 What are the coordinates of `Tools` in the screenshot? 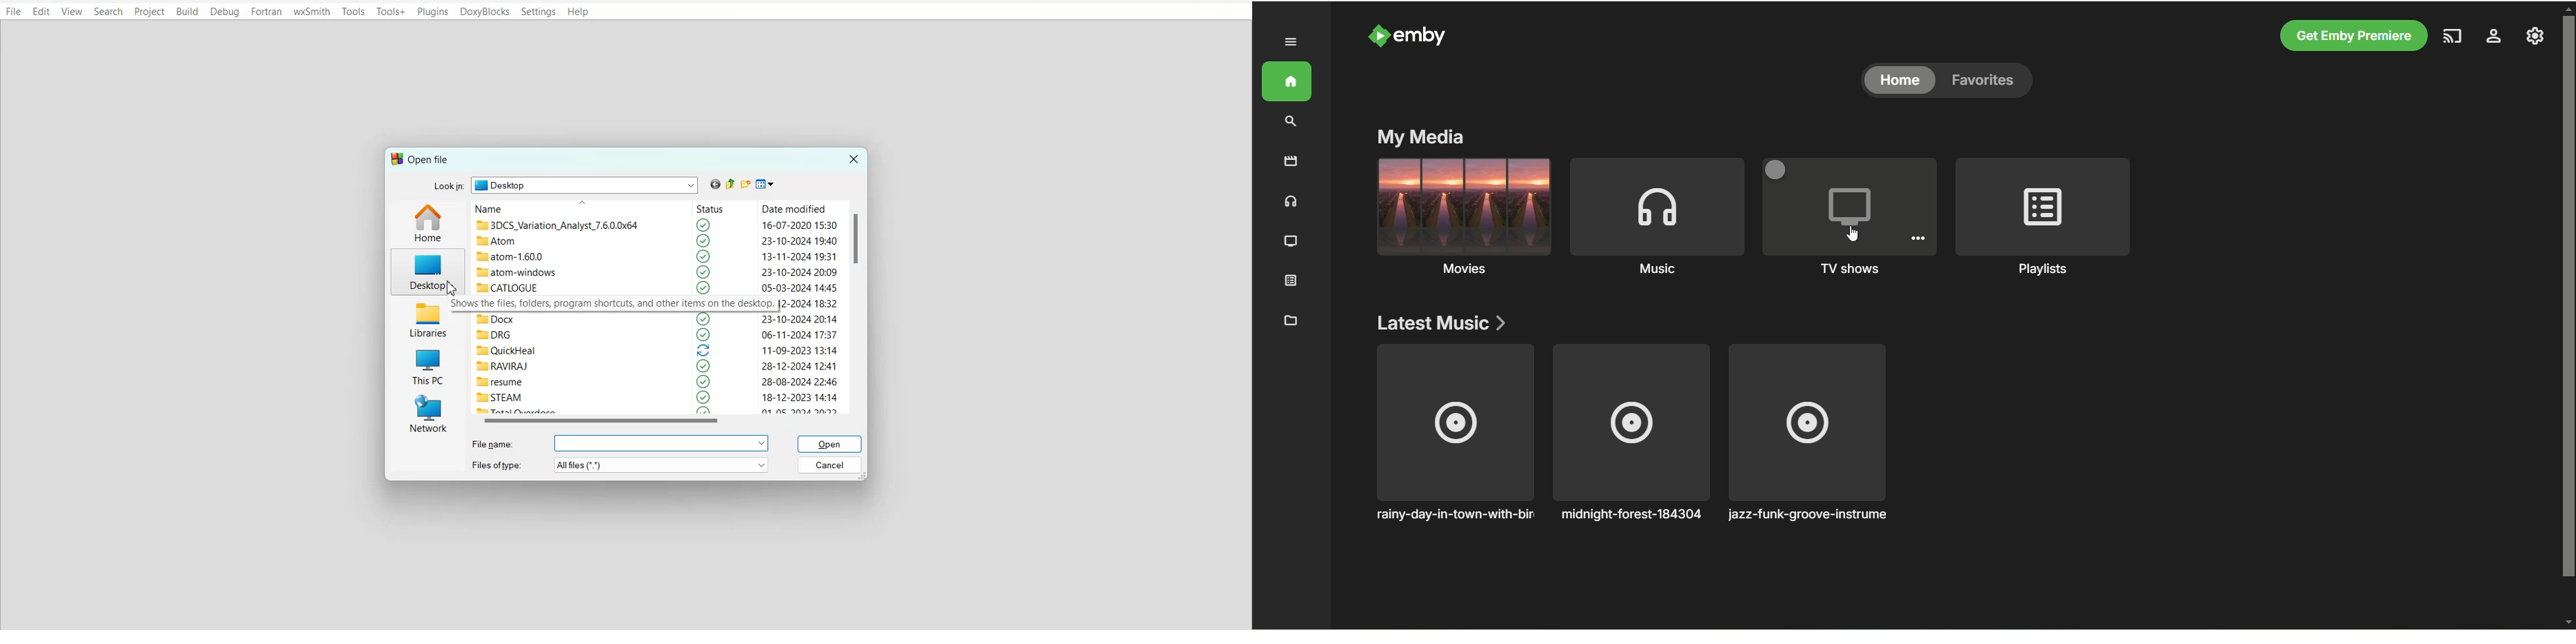 It's located at (354, 11).